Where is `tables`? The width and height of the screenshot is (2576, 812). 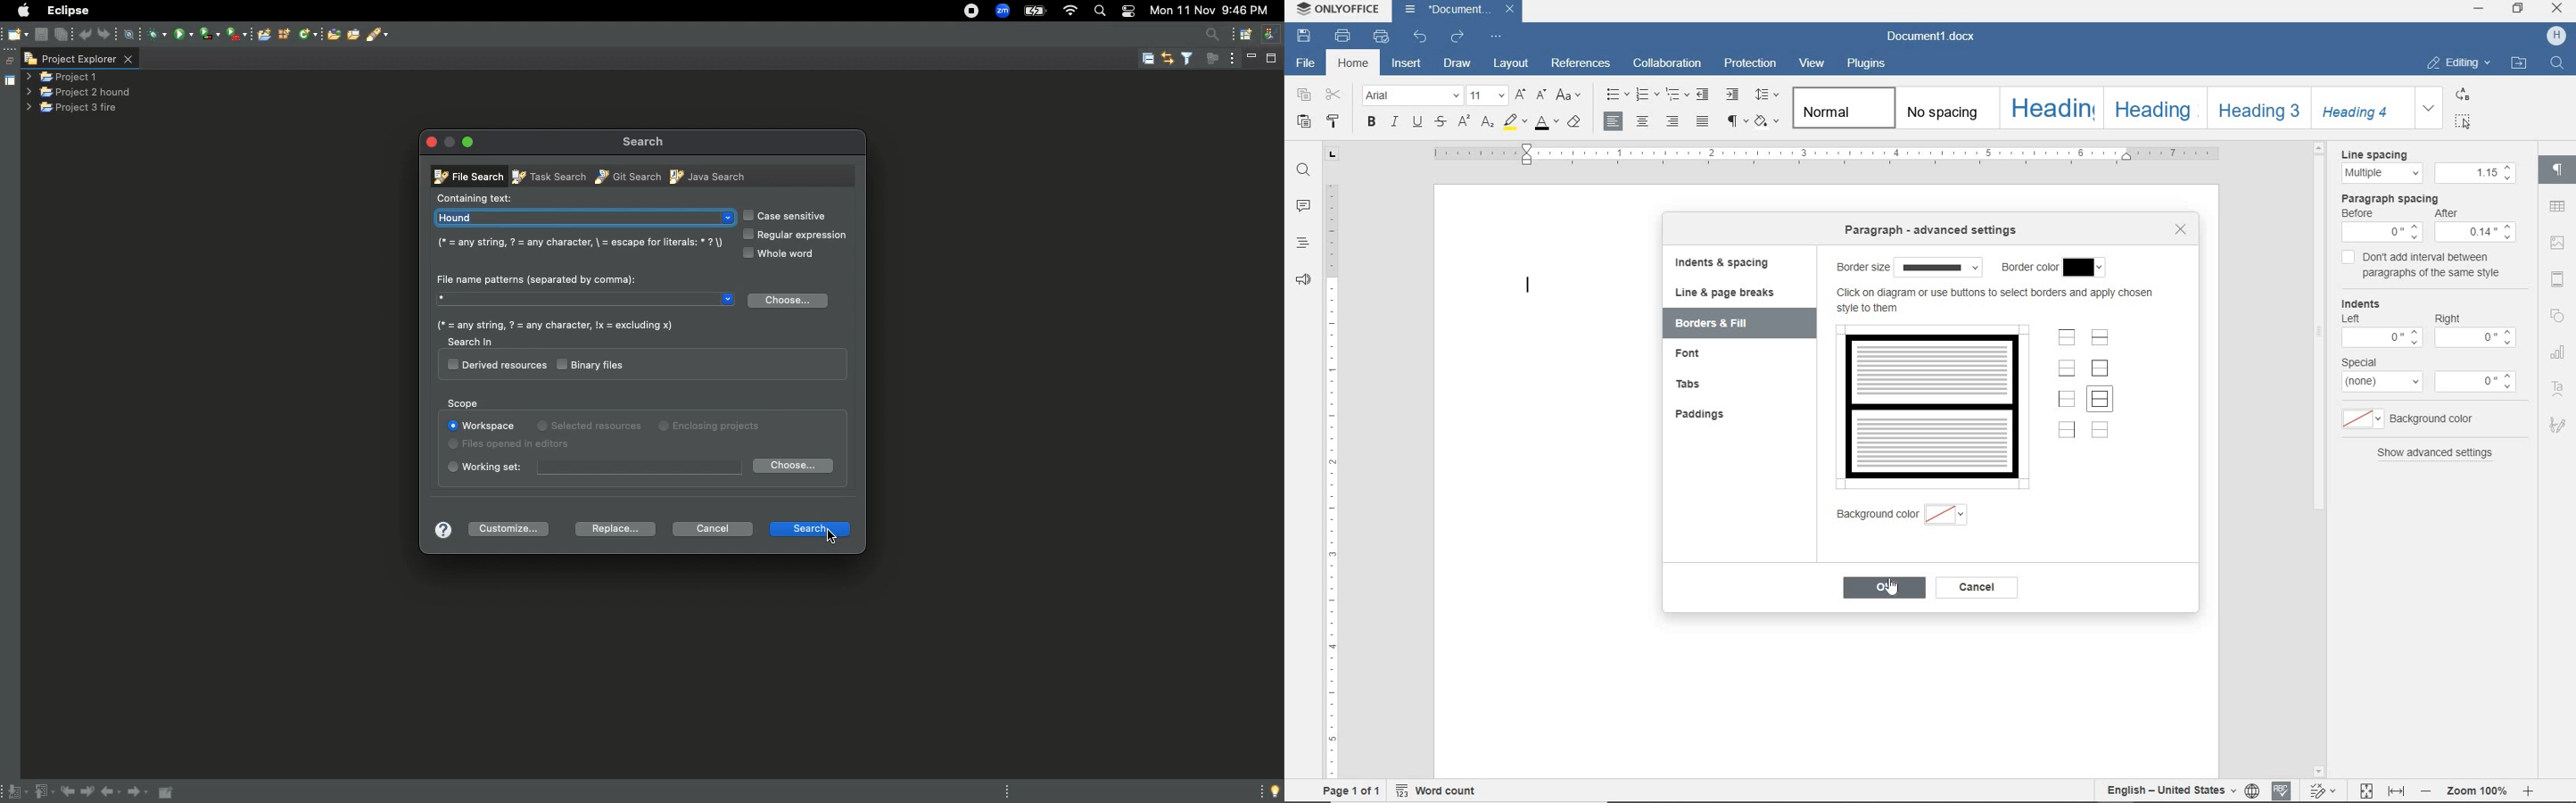 tables is located at coordinates (2558, 206).